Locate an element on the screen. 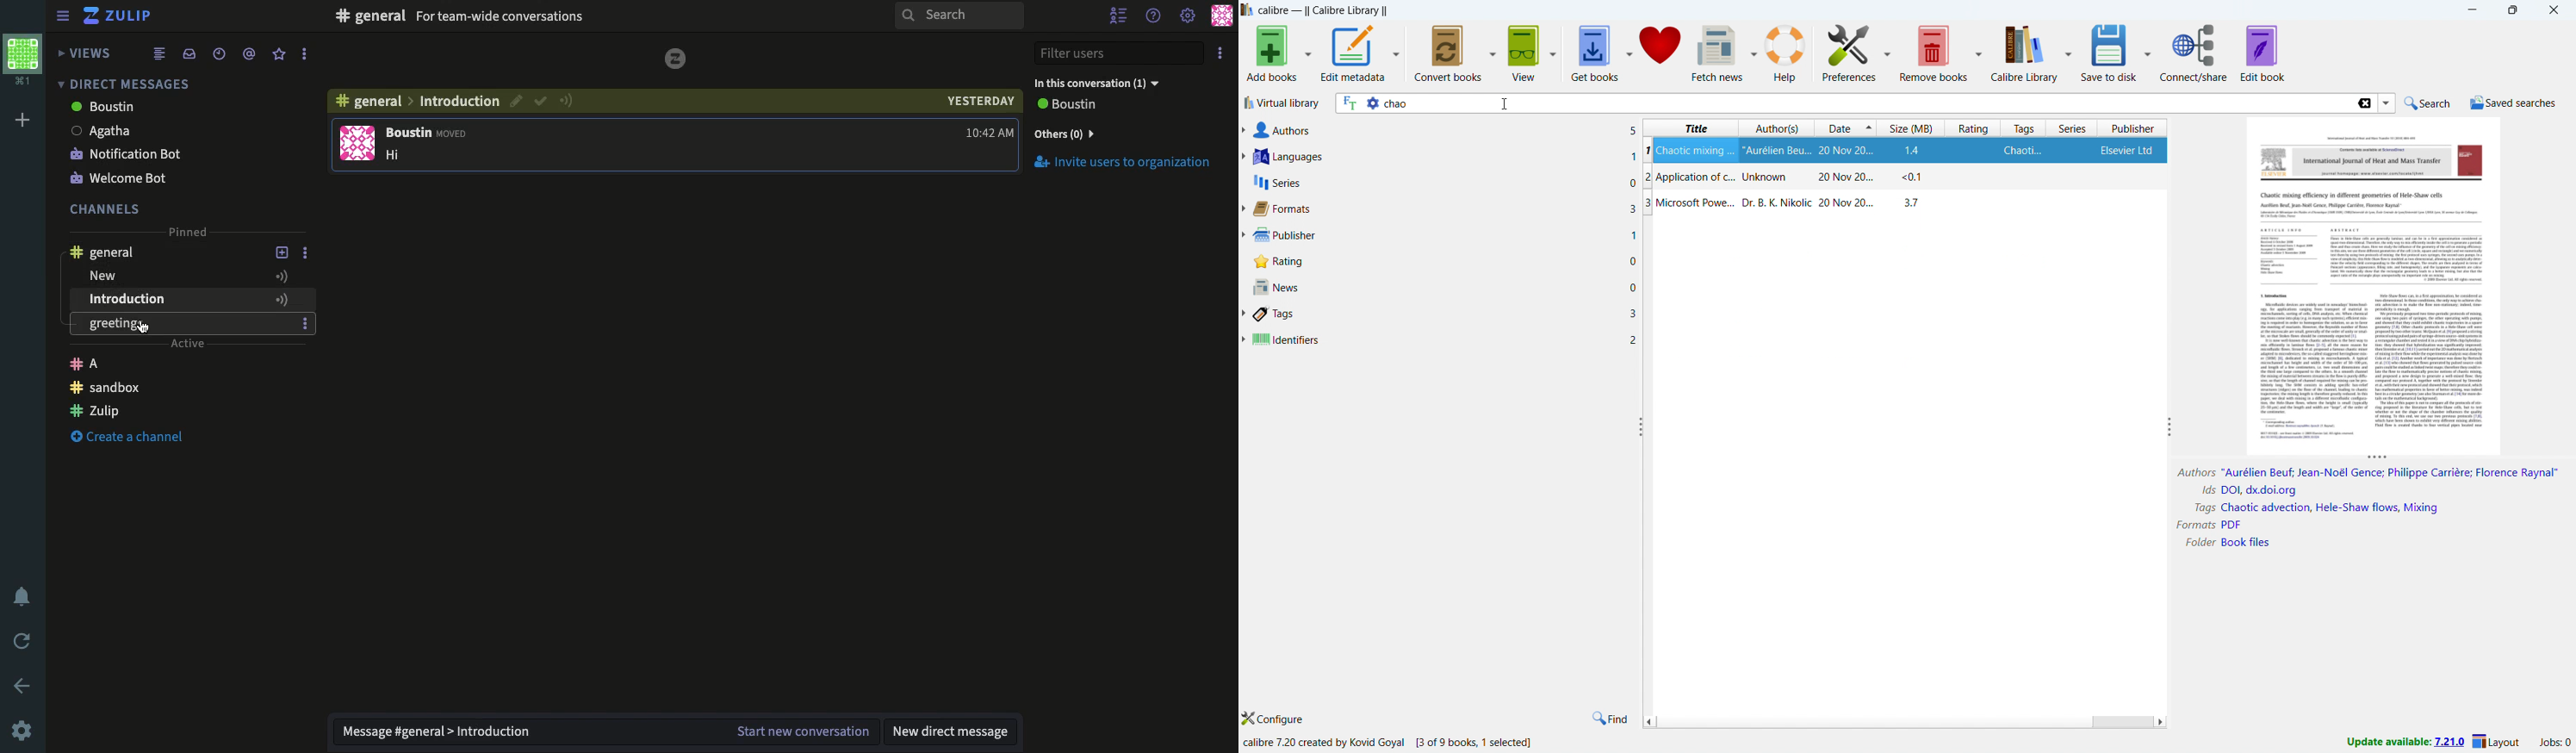  Edit is located at coordinates (514, 101).